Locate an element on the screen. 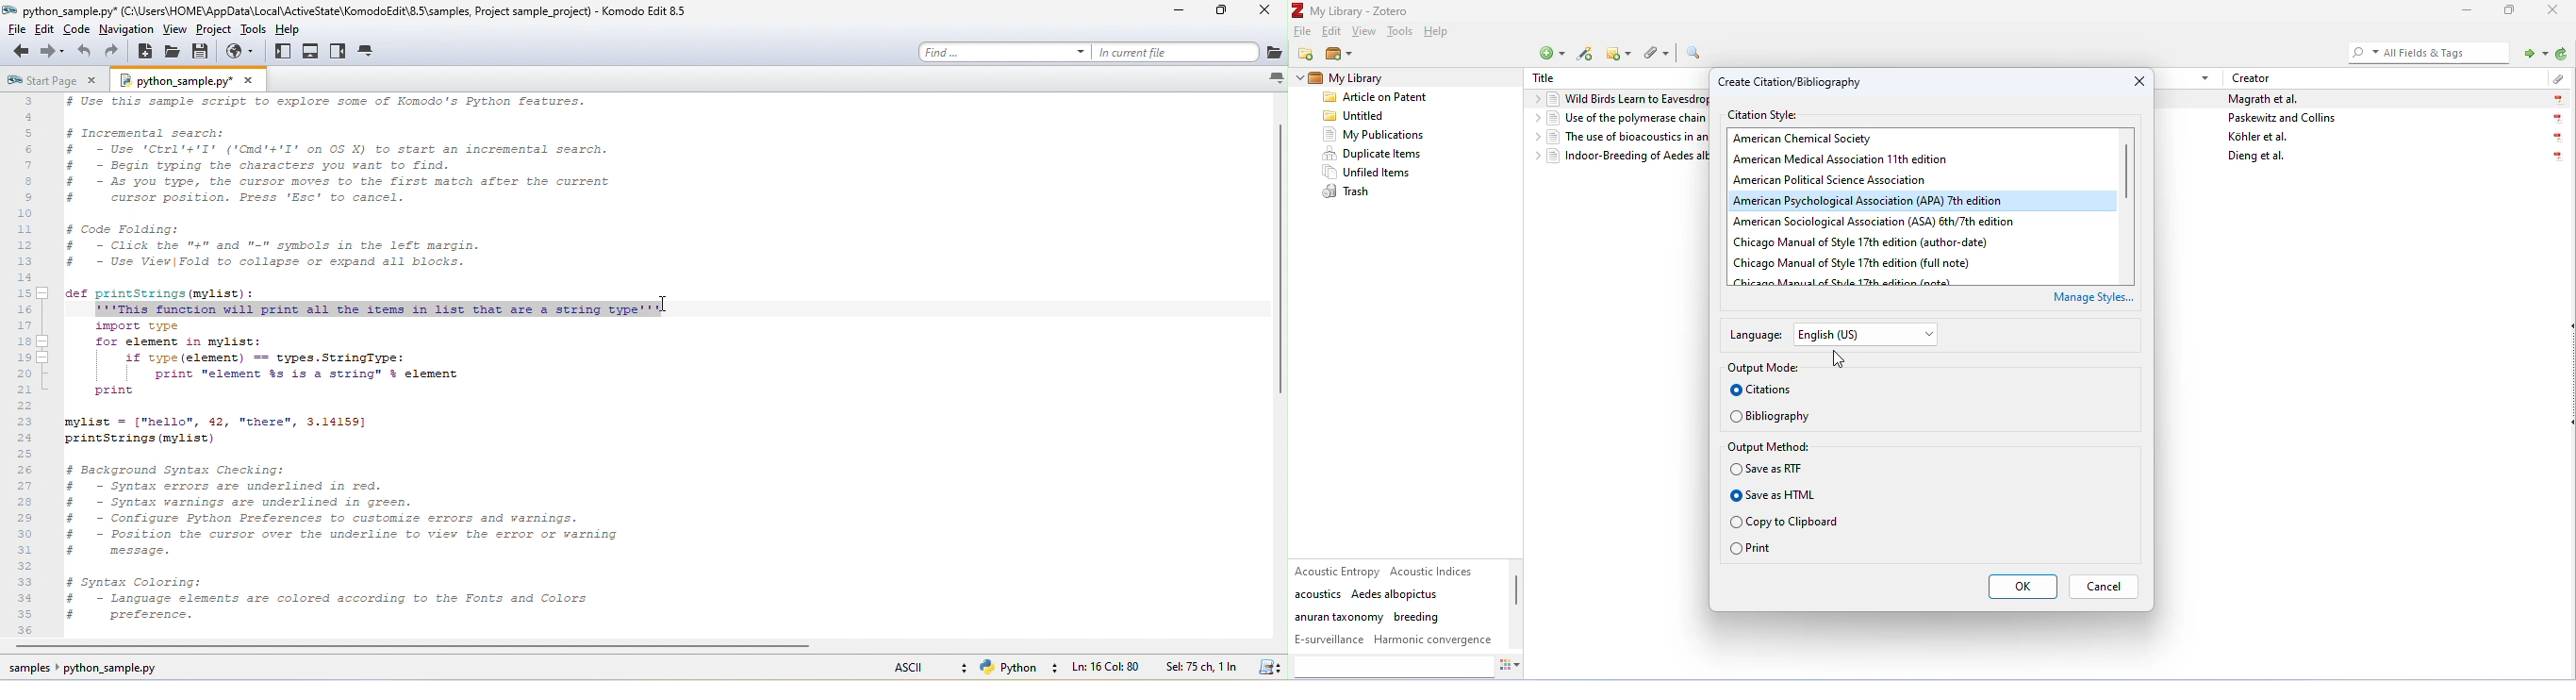 Image resolution: width=2576 pixels, height=700 pixels. citations is located at coordinates (1764, 390).